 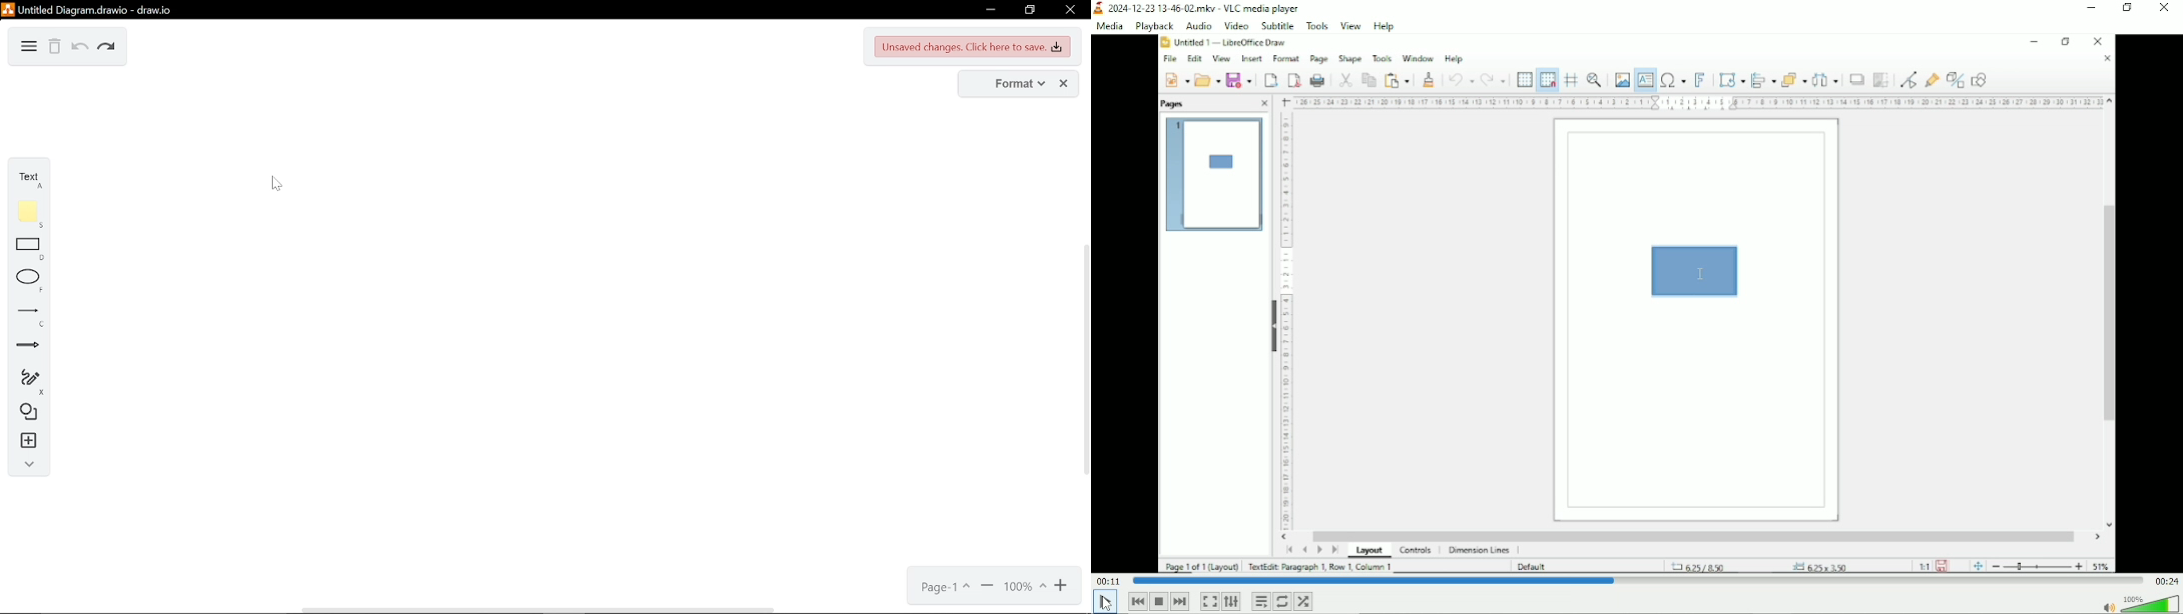 What do you see at coordinates (1030, 10) in the screenshot?
I see `restore down` at bounding box center [1030, 10].